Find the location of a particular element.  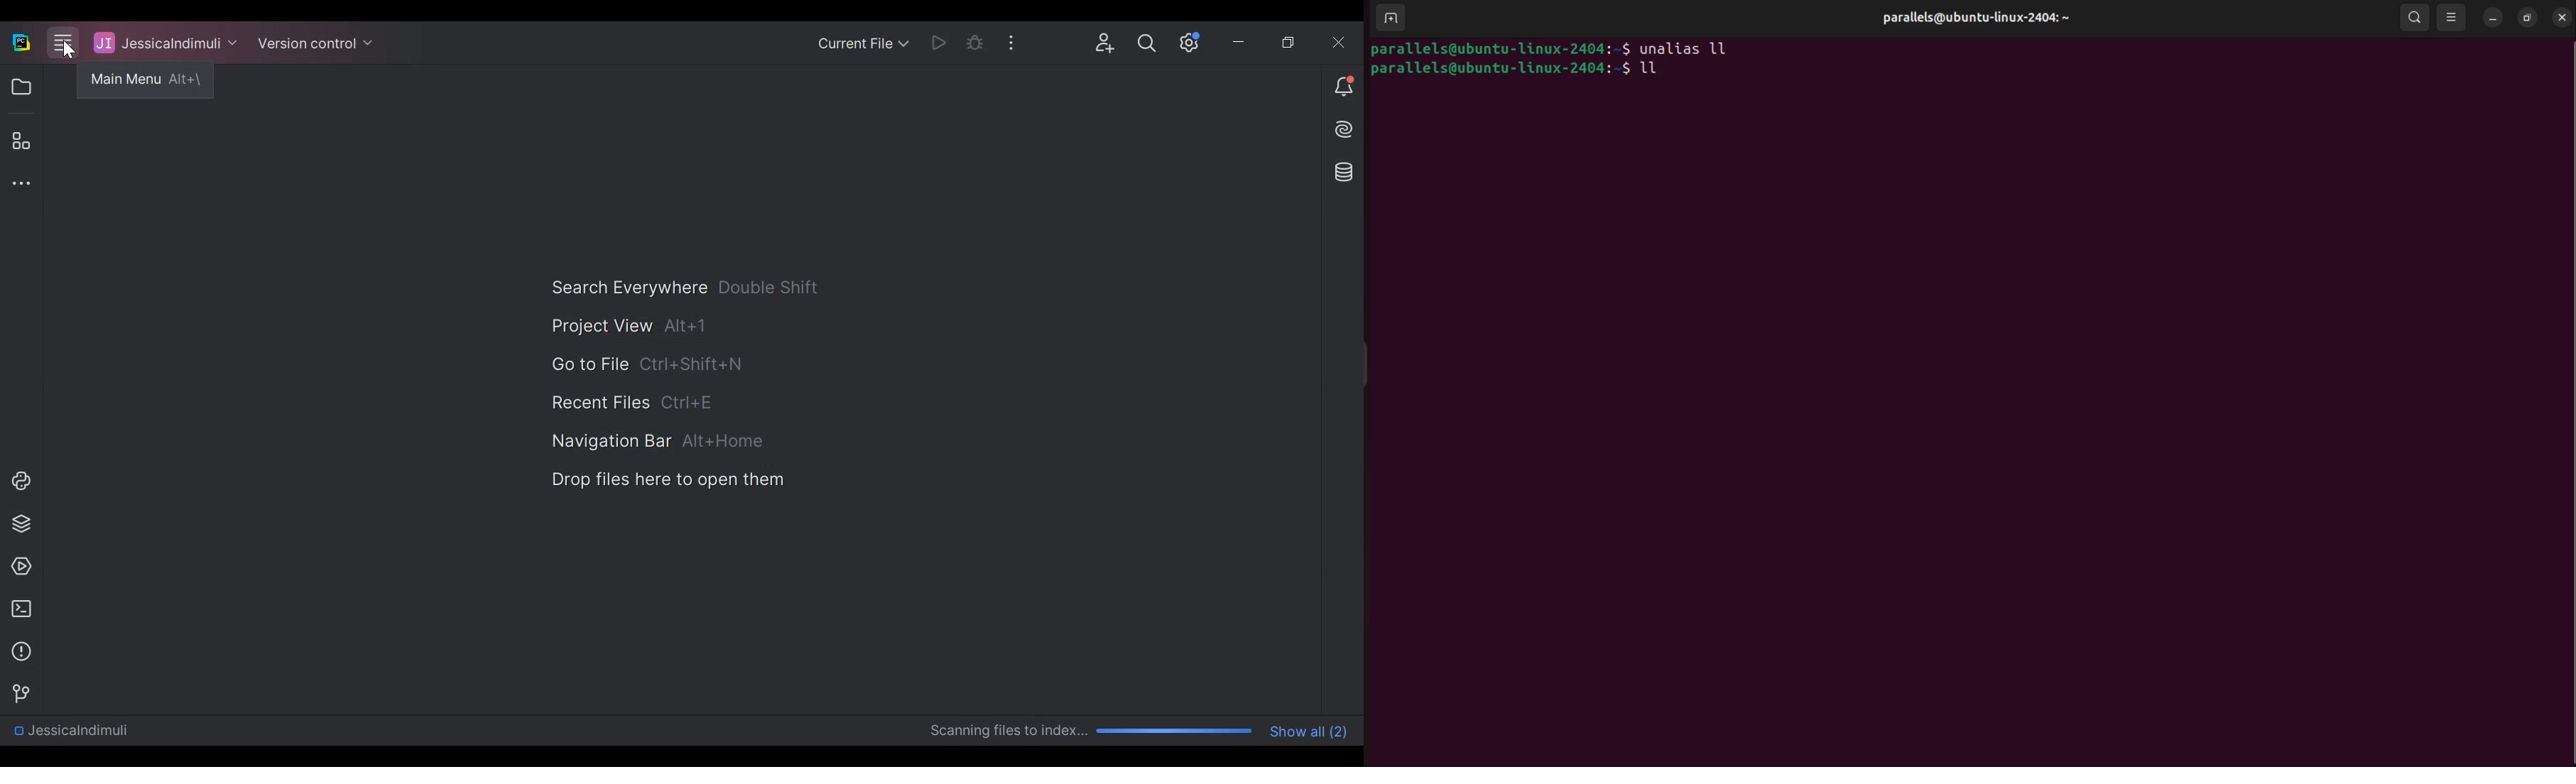

Scanning Progress is located at coordinates (1092, 731).